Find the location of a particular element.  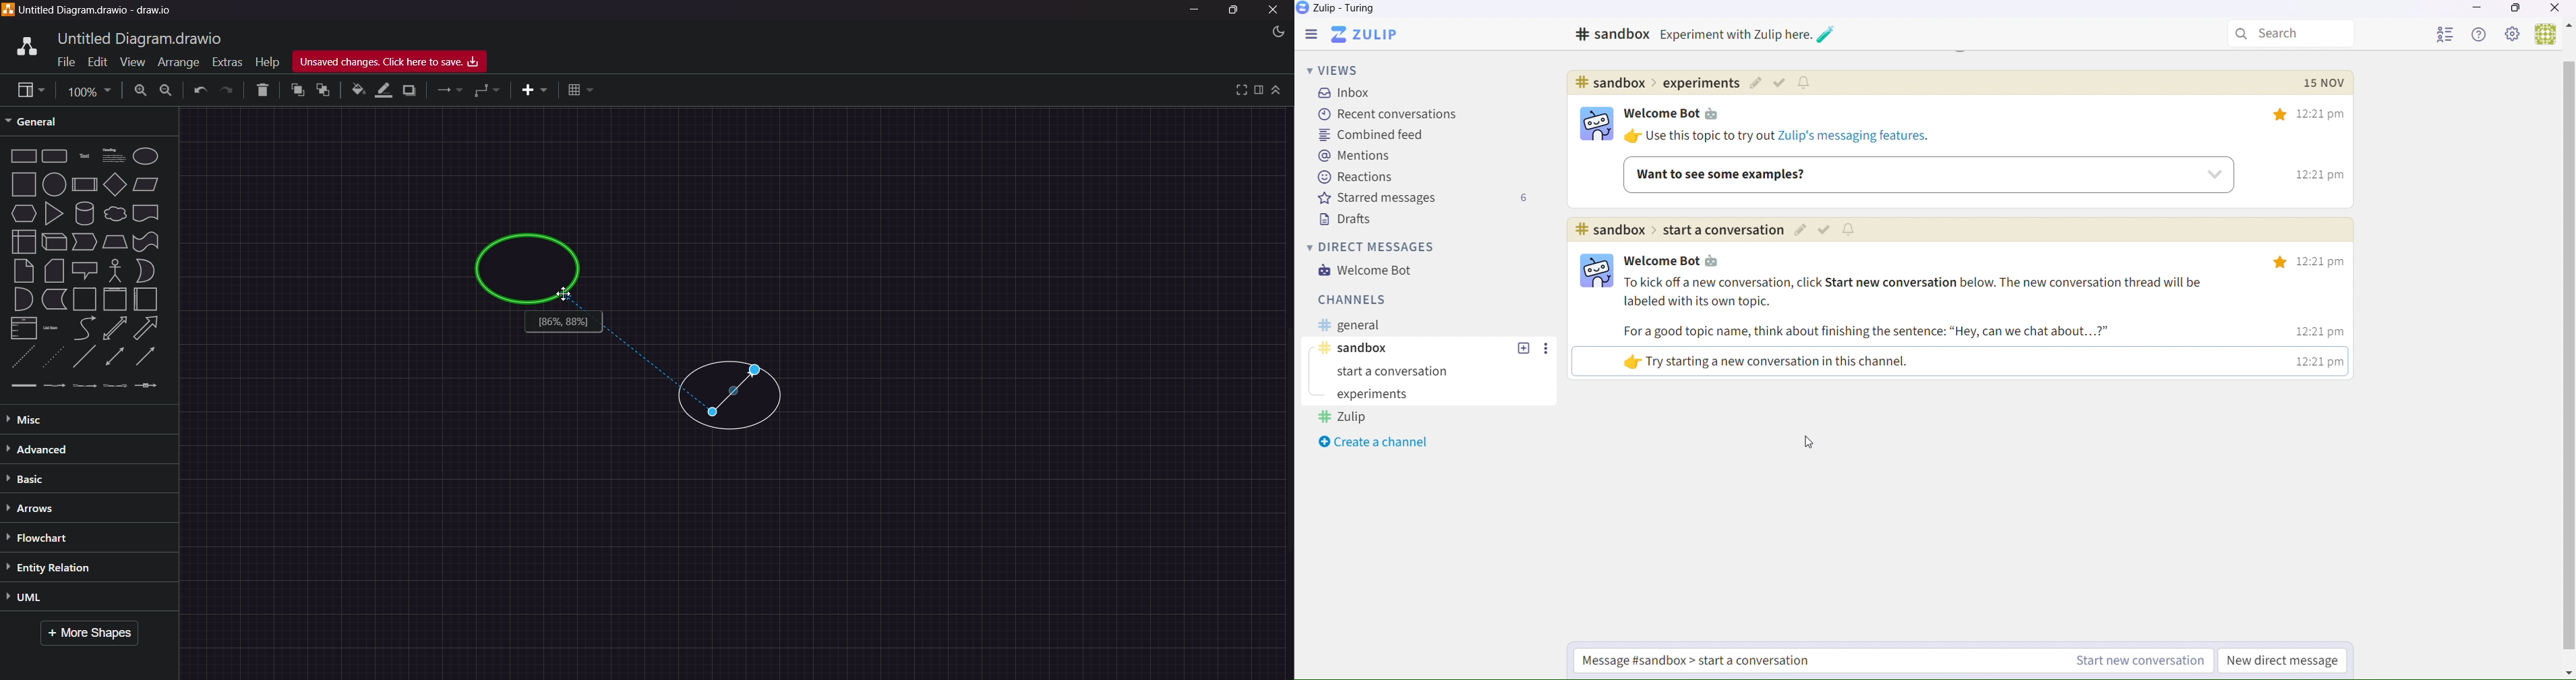

Undo is located at coordinates (200, 91).